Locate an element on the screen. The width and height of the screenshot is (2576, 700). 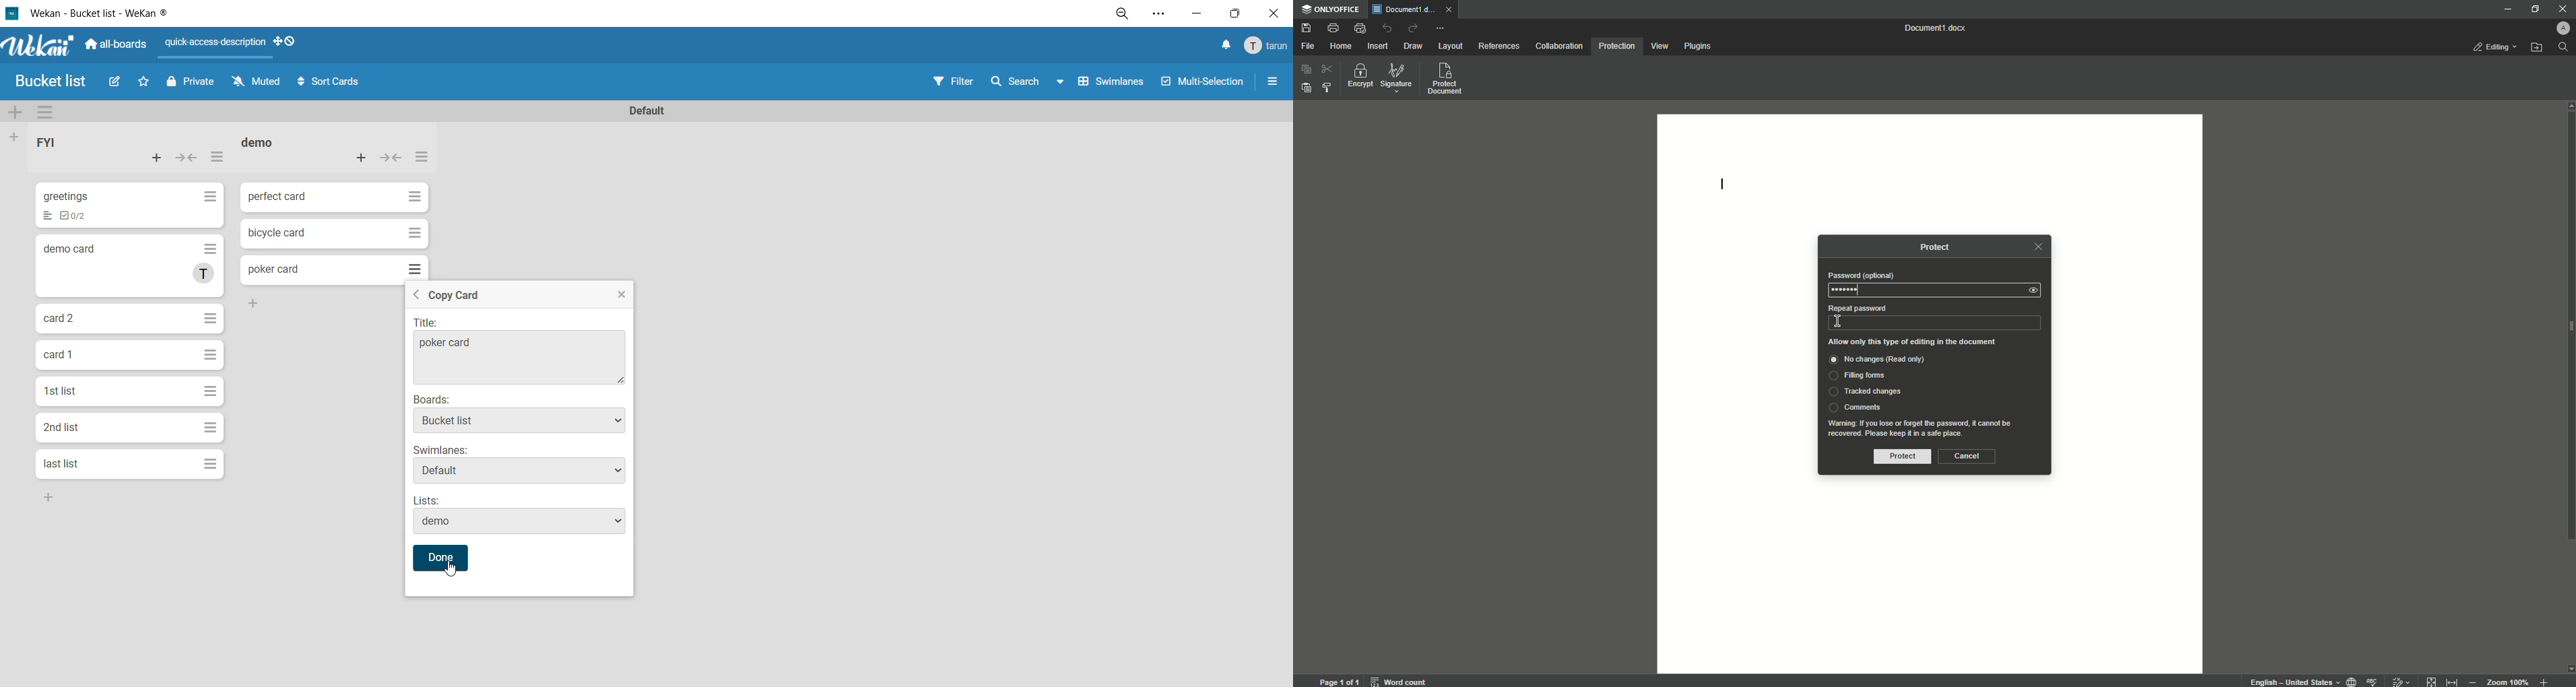
filter is located at coordinates (957, 81).